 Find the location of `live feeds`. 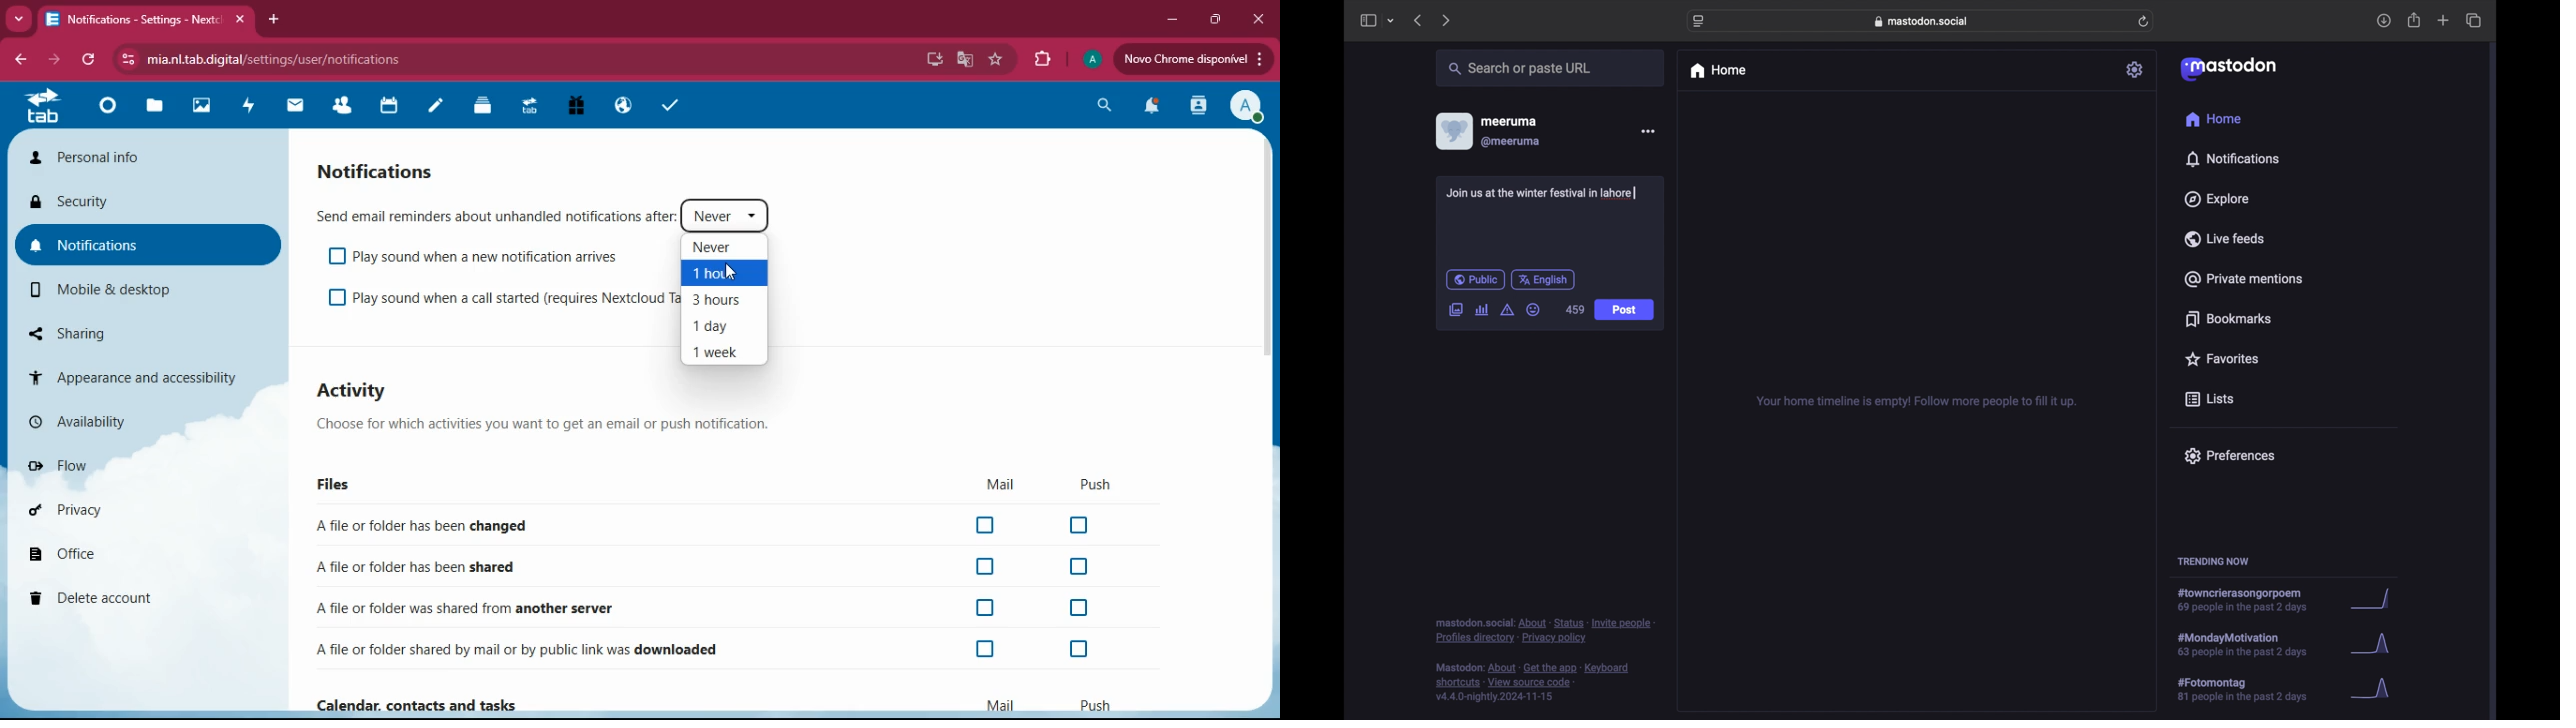

live feeds is located at coordinates (2225, 239).